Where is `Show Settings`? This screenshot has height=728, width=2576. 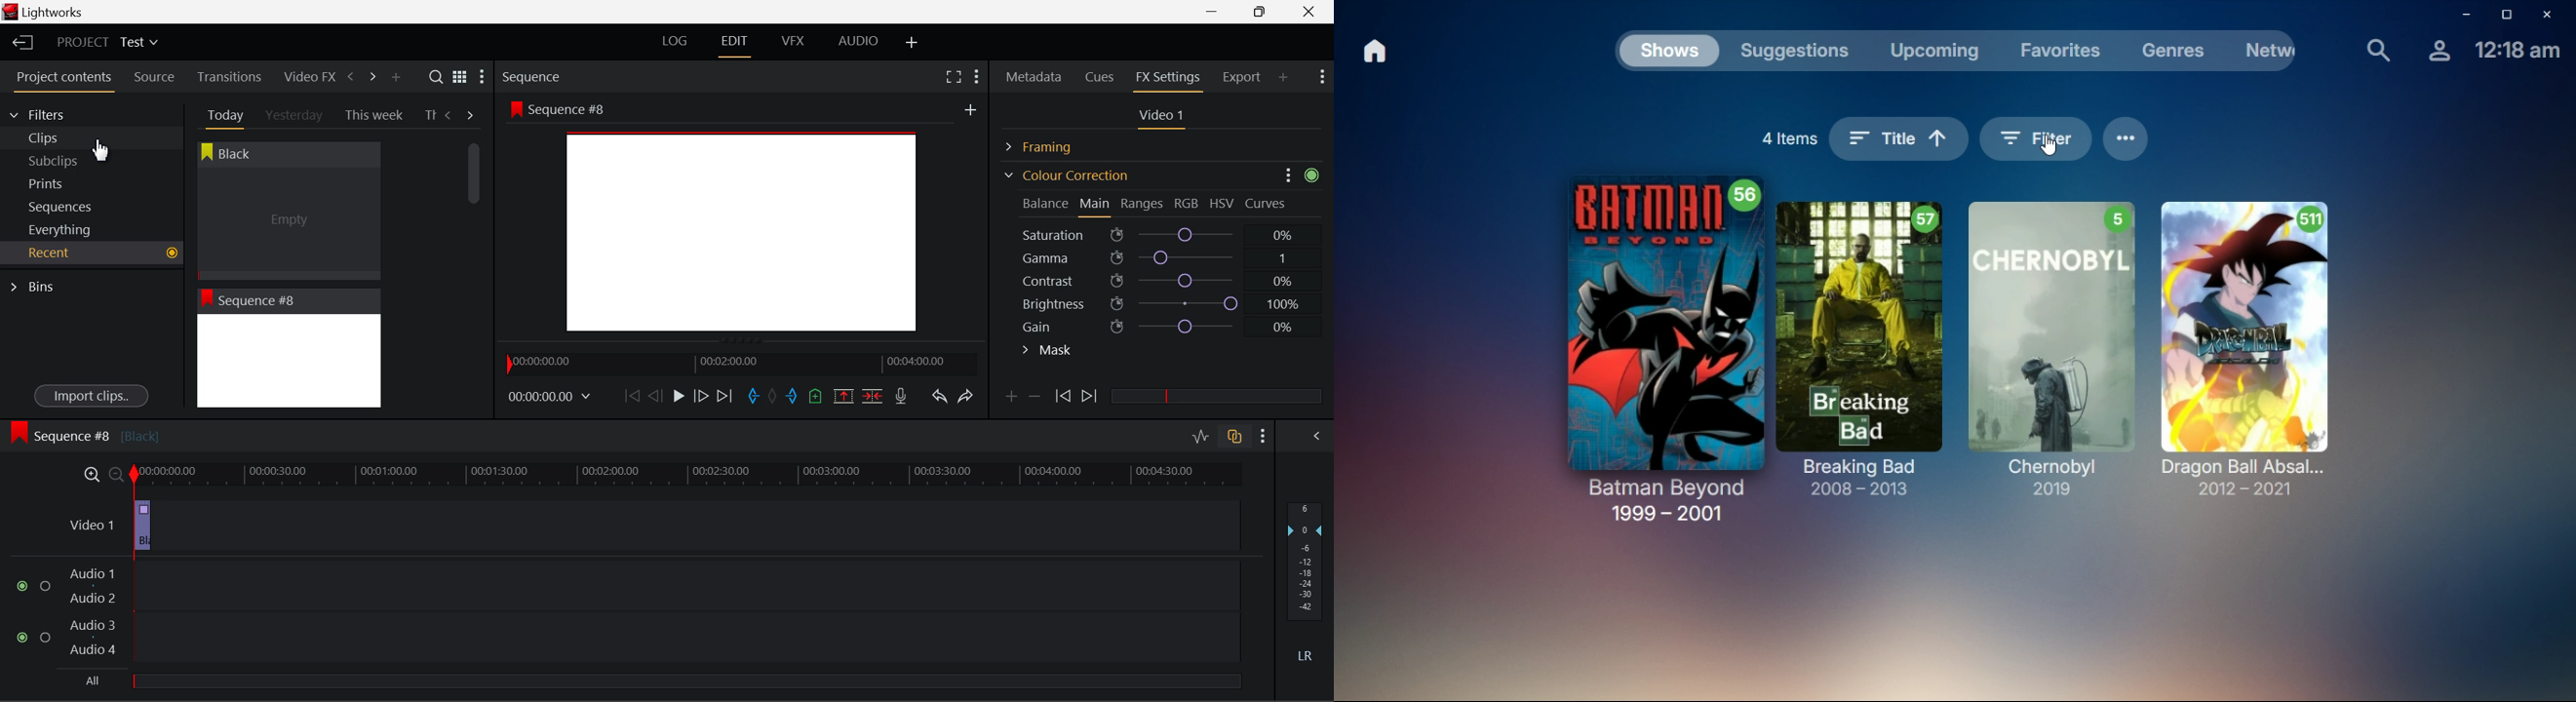 Show Settings is located at coordinates (1321, 75).